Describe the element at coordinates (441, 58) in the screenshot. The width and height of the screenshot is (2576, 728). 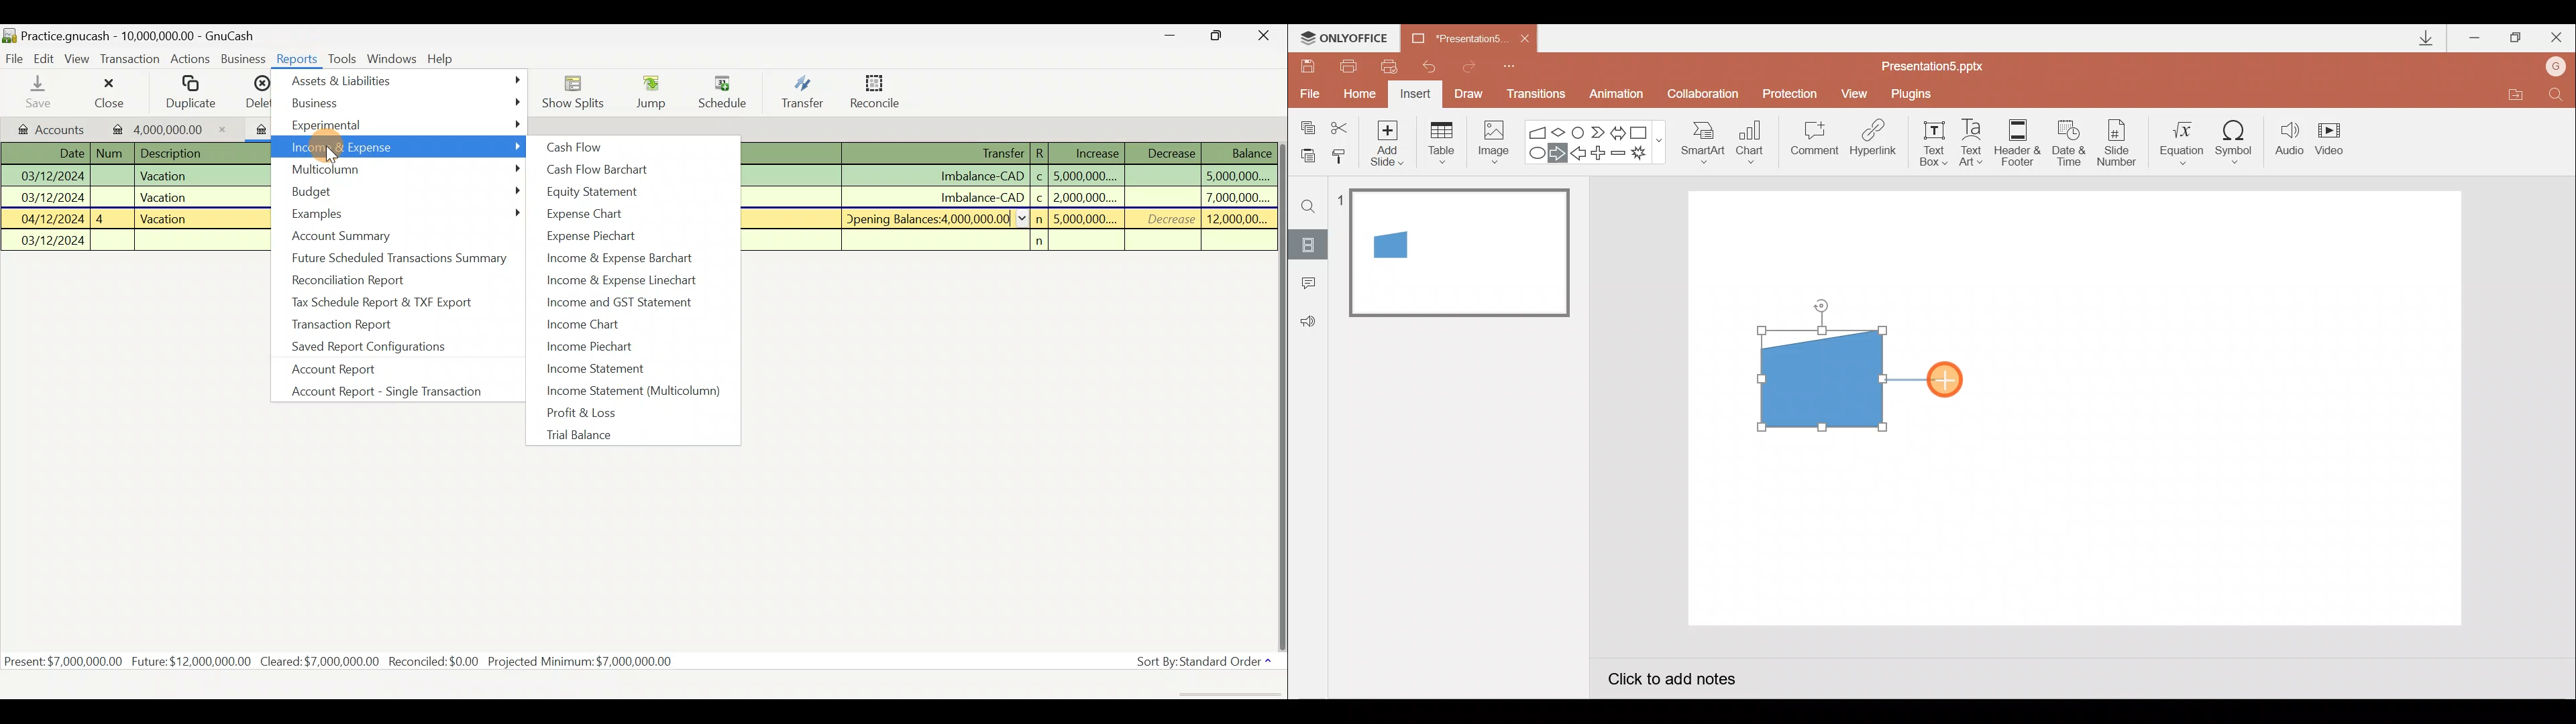
I see `Help` at that location.